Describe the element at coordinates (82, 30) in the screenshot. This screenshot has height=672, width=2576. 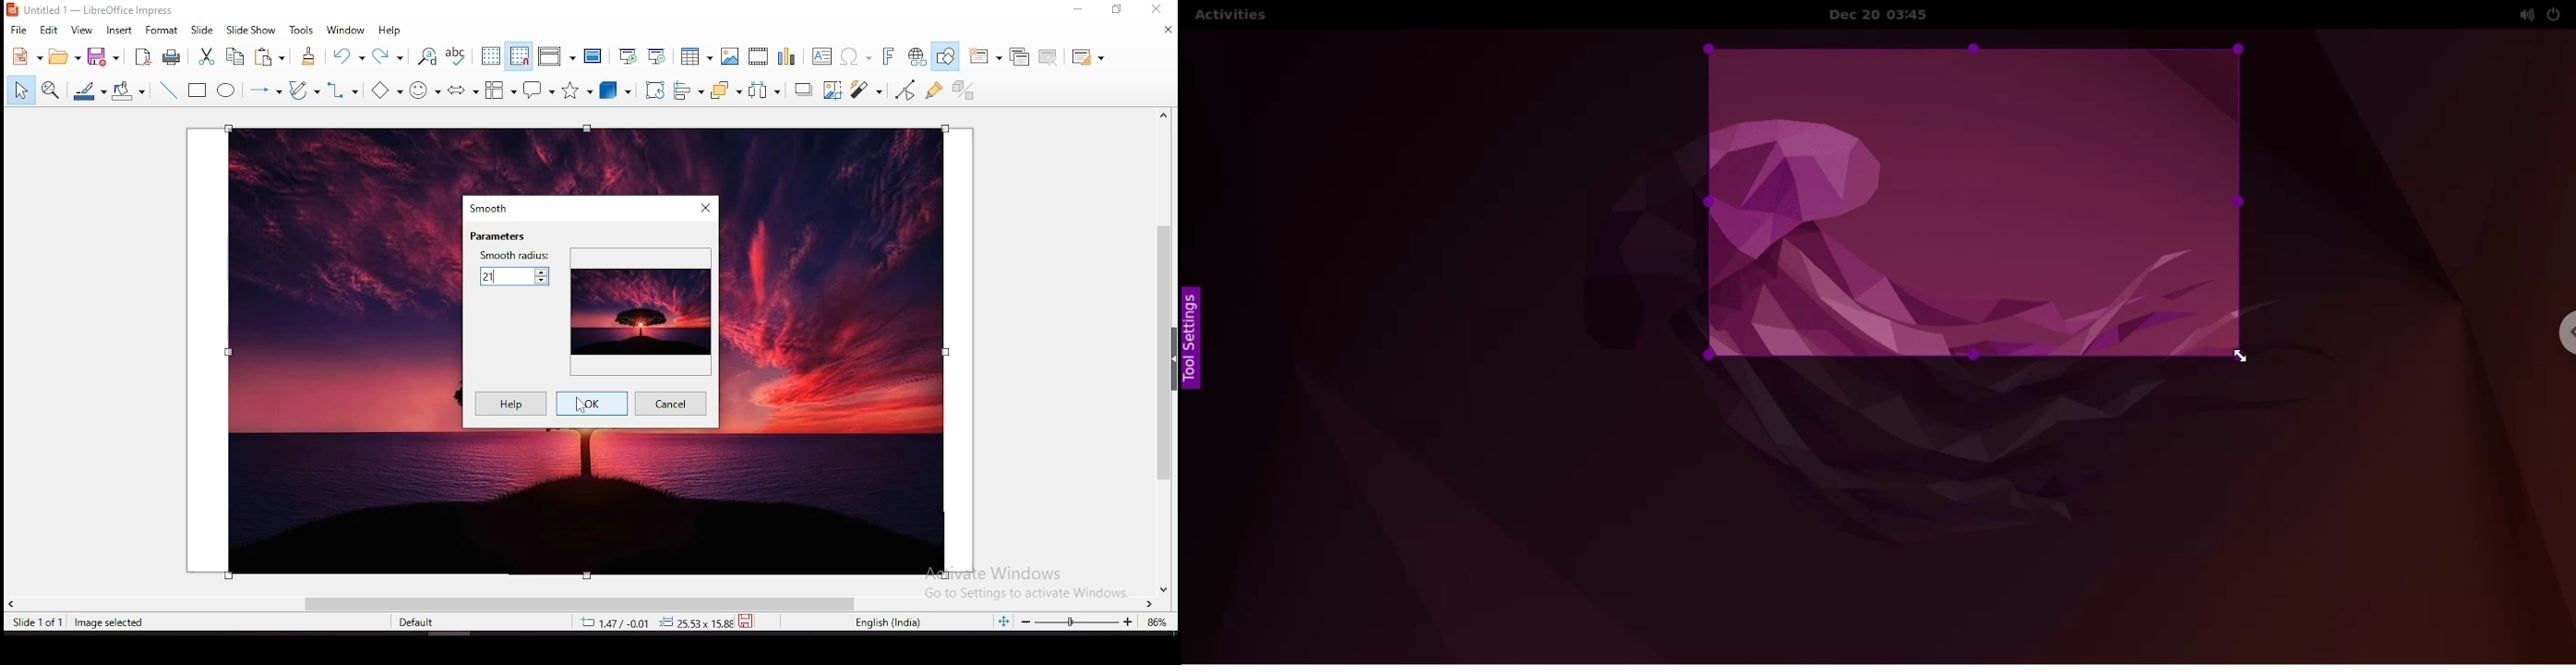
I see `view` at that location.